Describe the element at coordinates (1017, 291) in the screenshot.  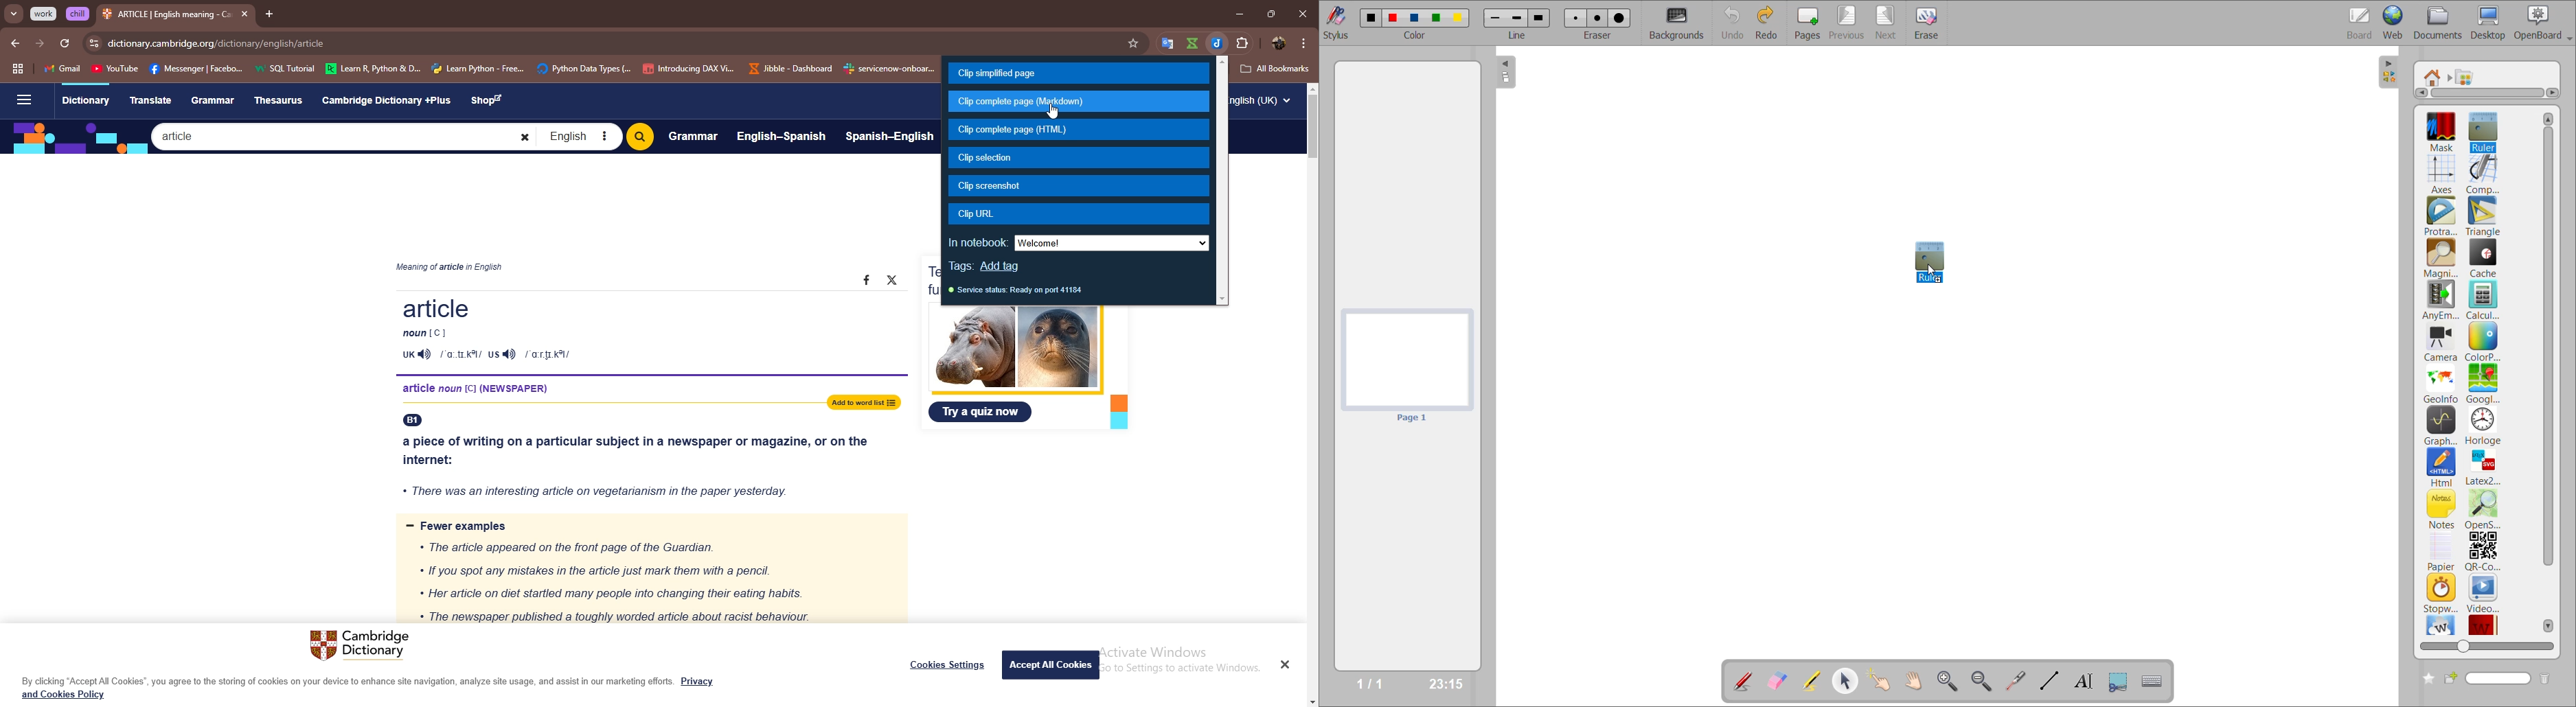
I see `service status` at that location.